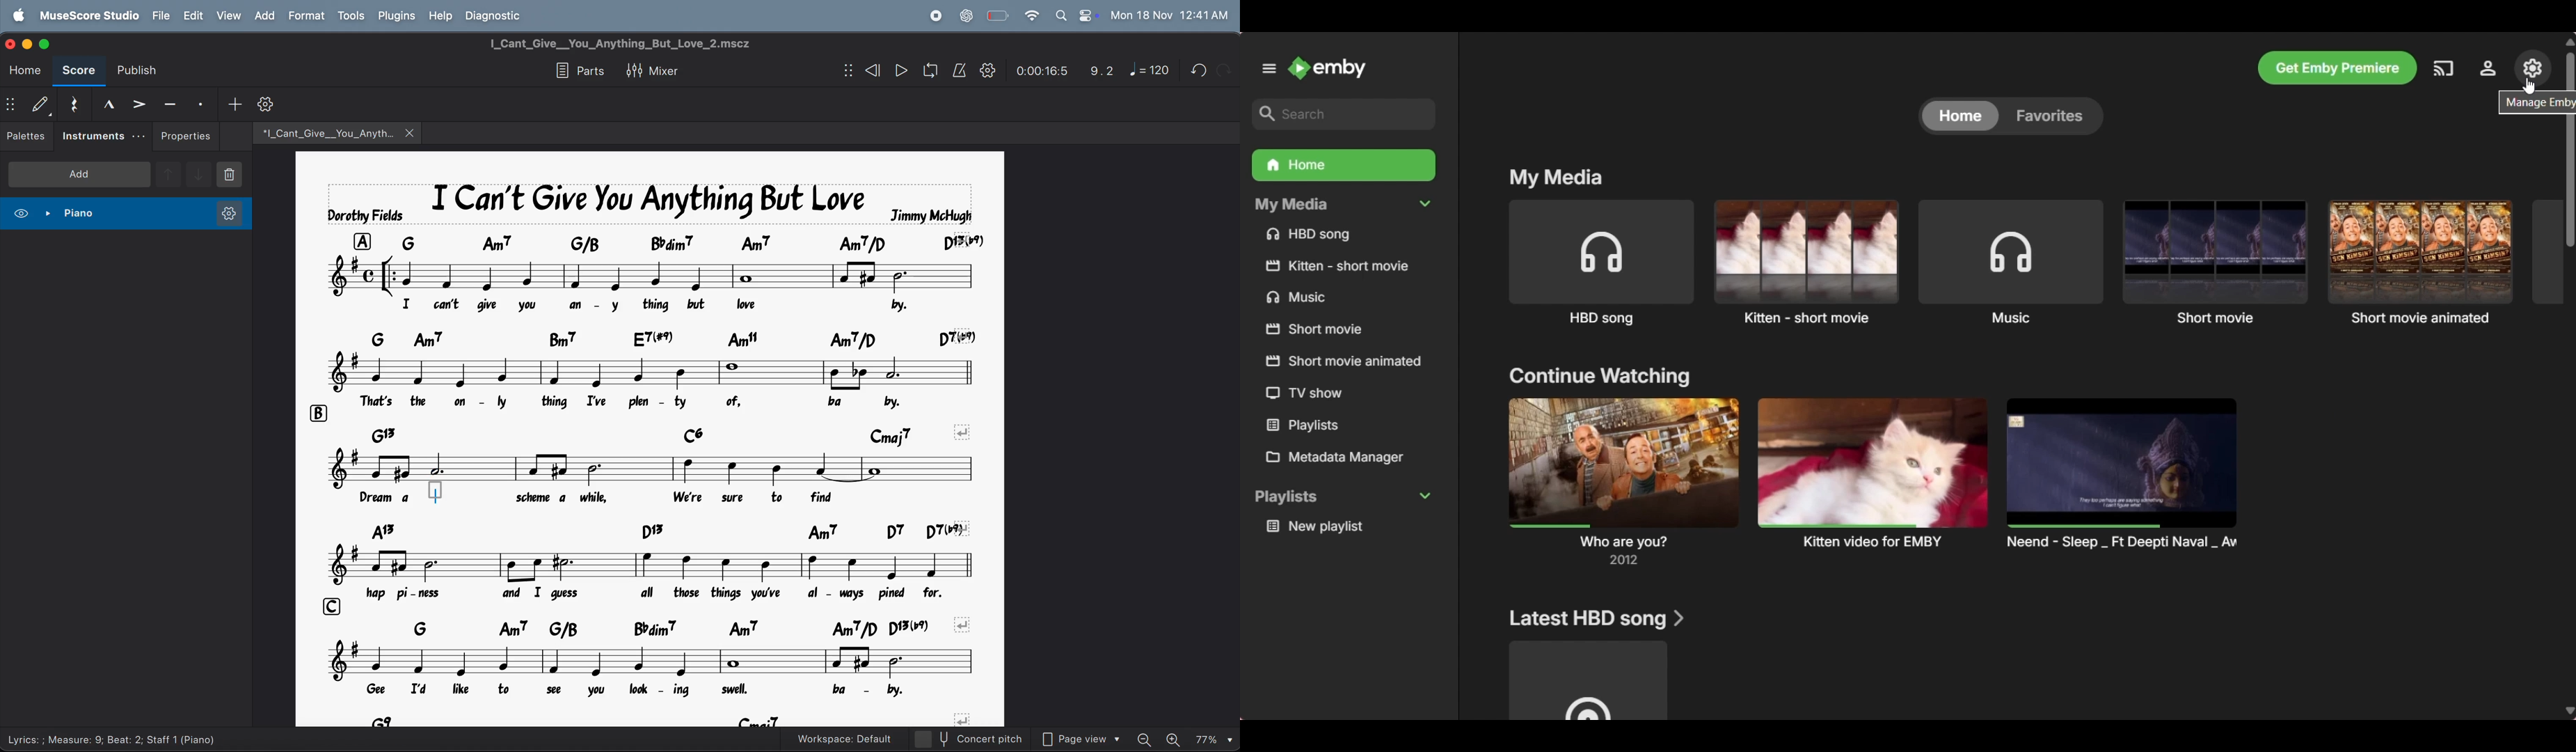  Describe the element at coordinates (161, 17) in the screenshot. I see `file` at that location.